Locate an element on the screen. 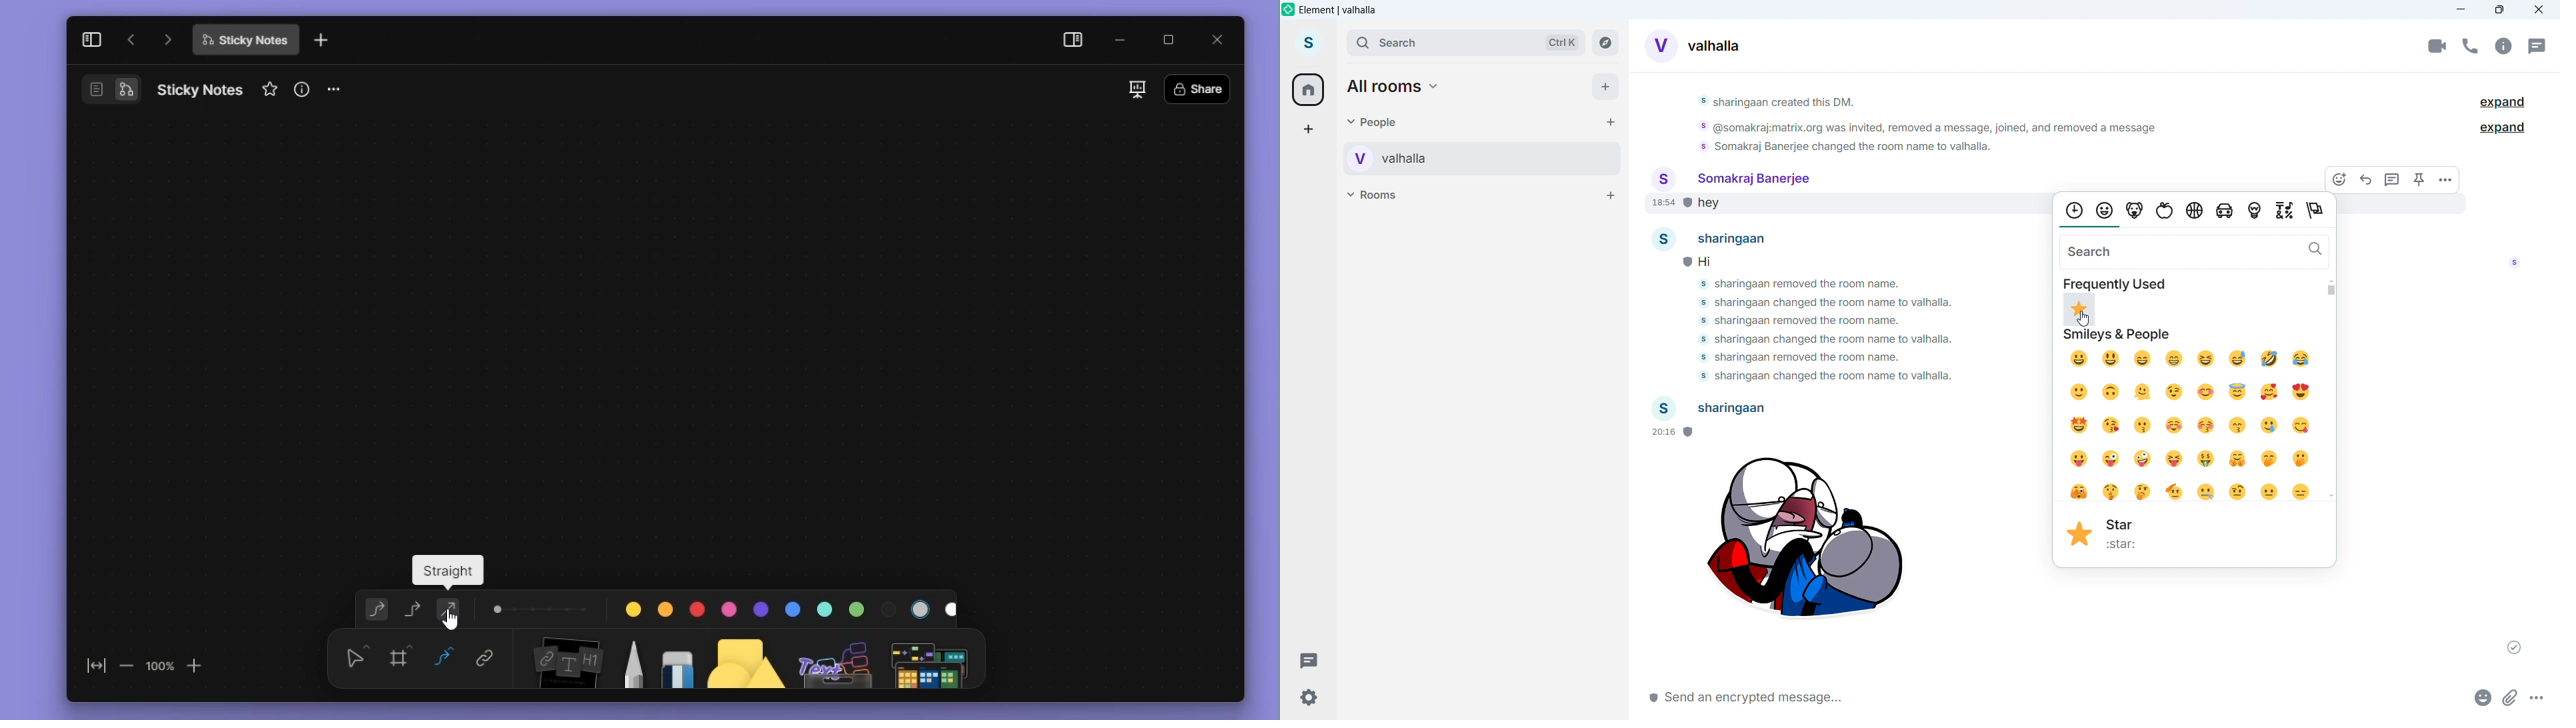  kissing face with closed eyes is located at coordinates (2207, 426).